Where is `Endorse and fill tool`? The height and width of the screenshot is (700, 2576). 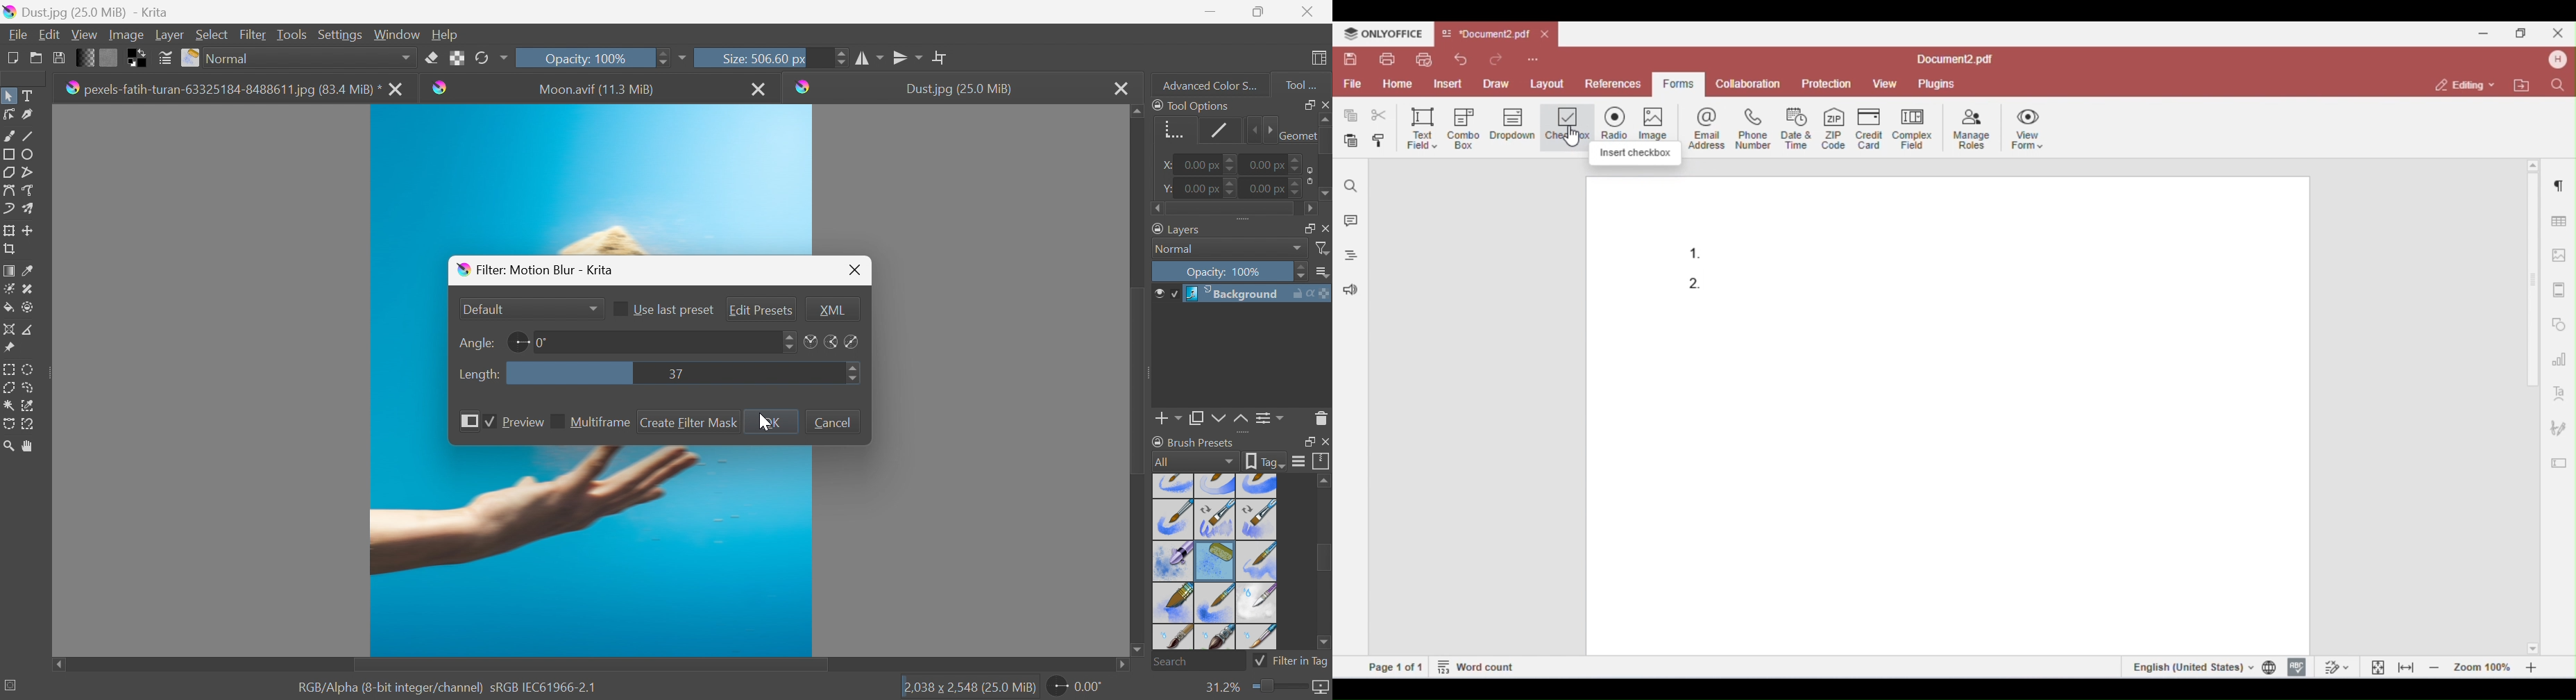 Endorse and fill tool is located at coordinates (28, 308).